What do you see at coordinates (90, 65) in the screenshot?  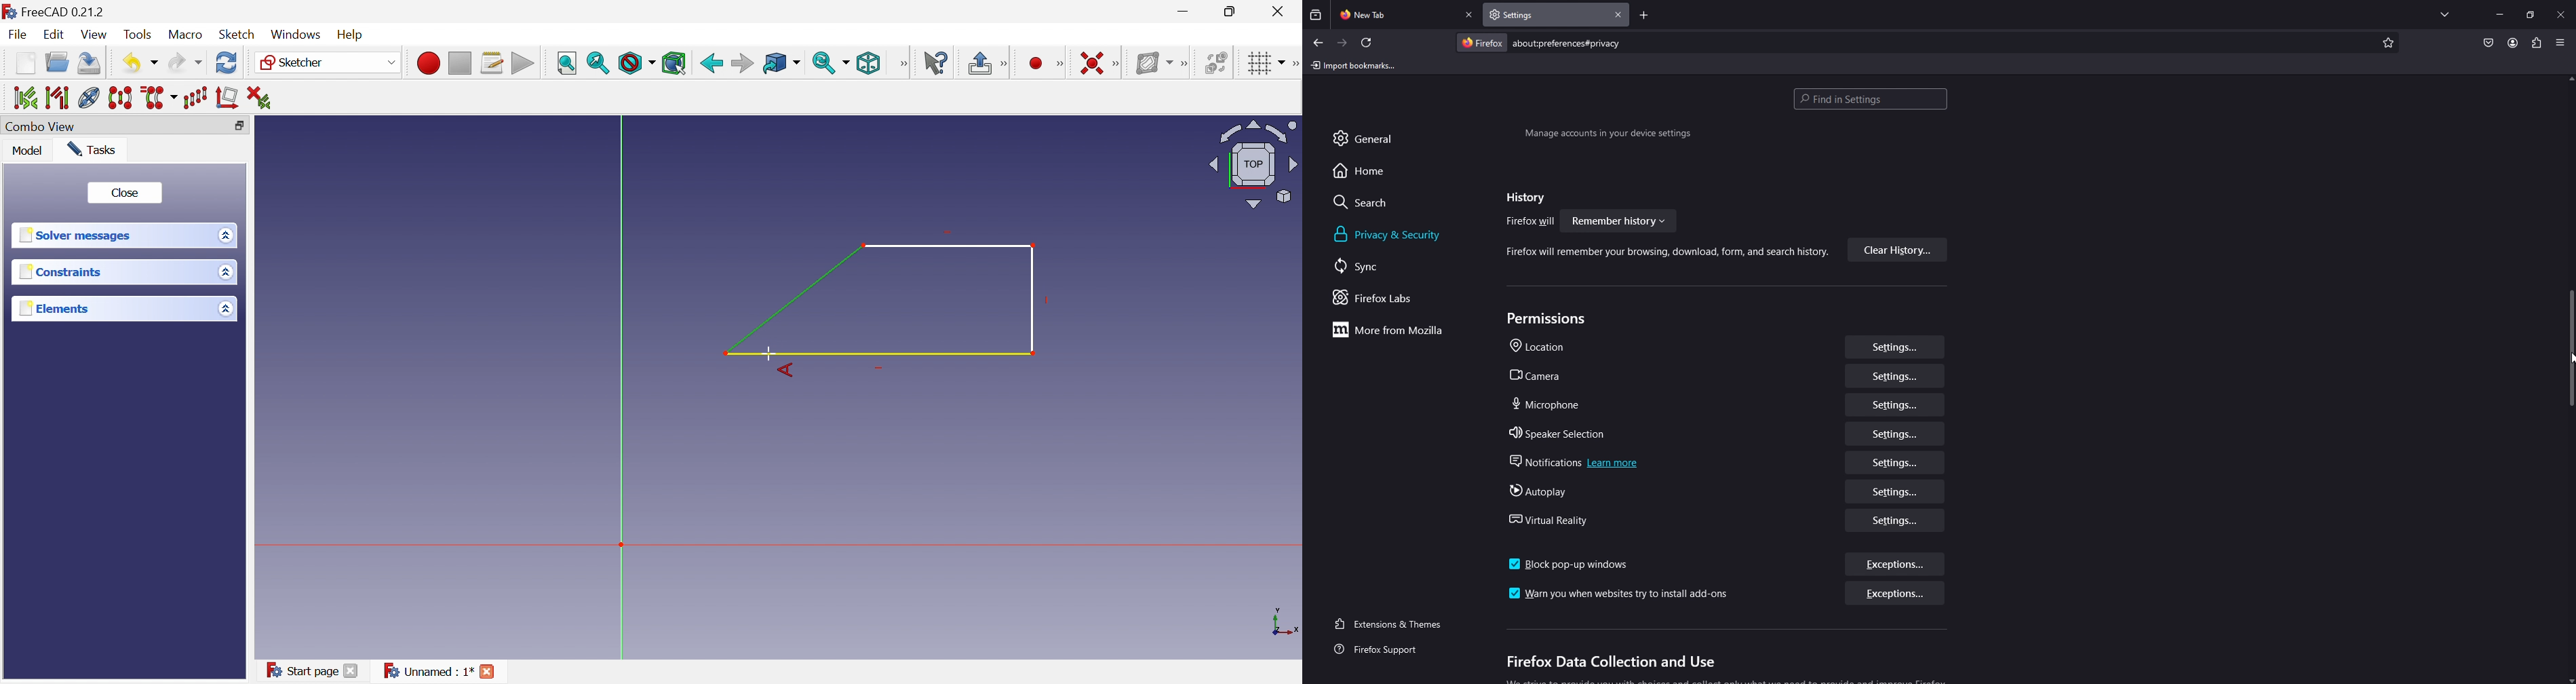 I see `Save` at bounding box center [90, 65].